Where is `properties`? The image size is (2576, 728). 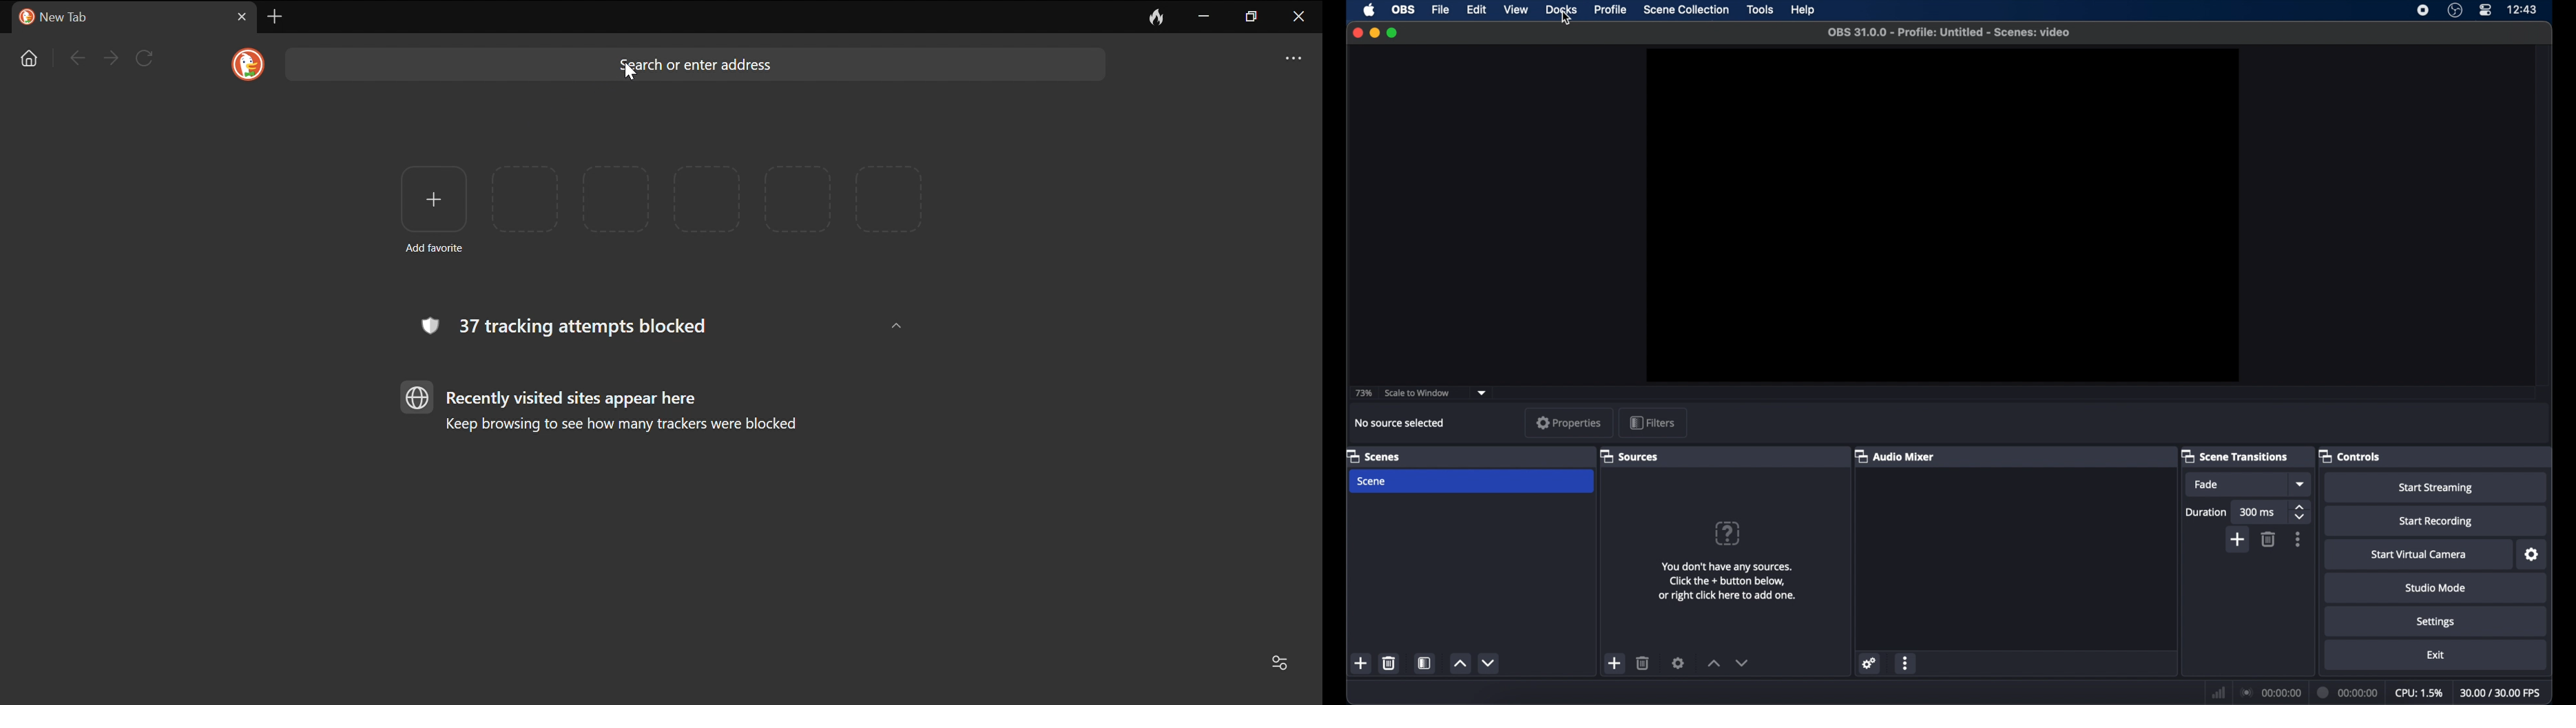 properties is located at coordinates (1569, 422).